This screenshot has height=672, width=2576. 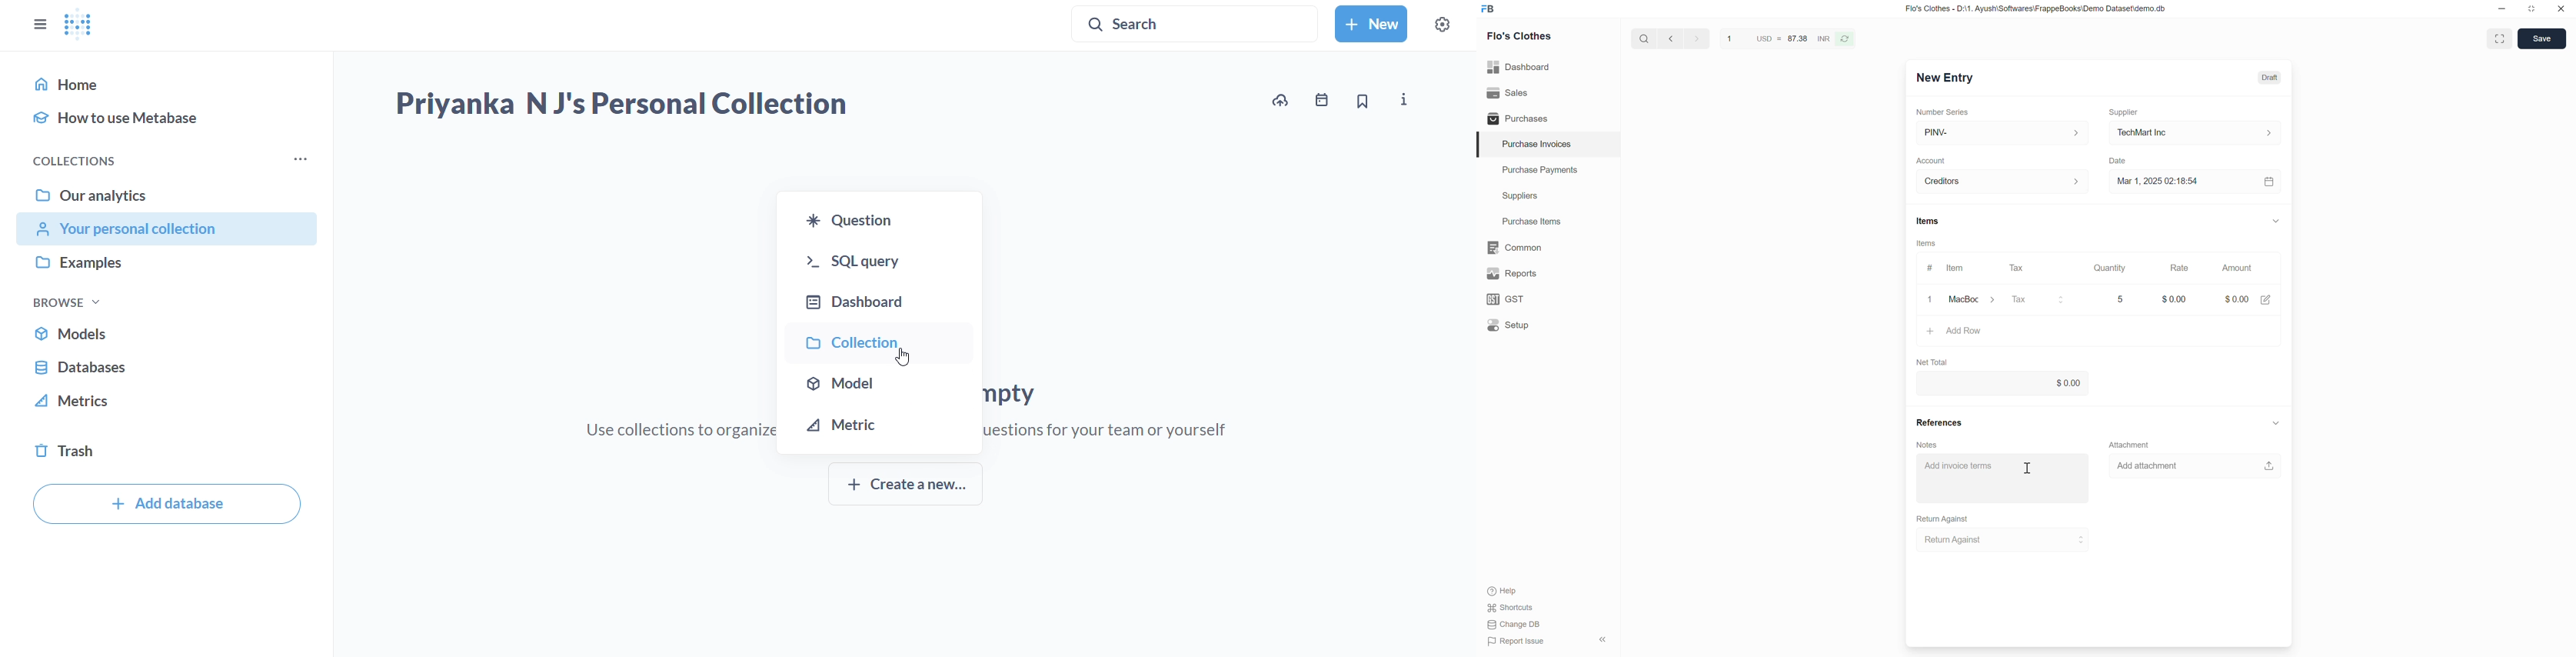 I want to click on next, so click(x=1698, y=38).